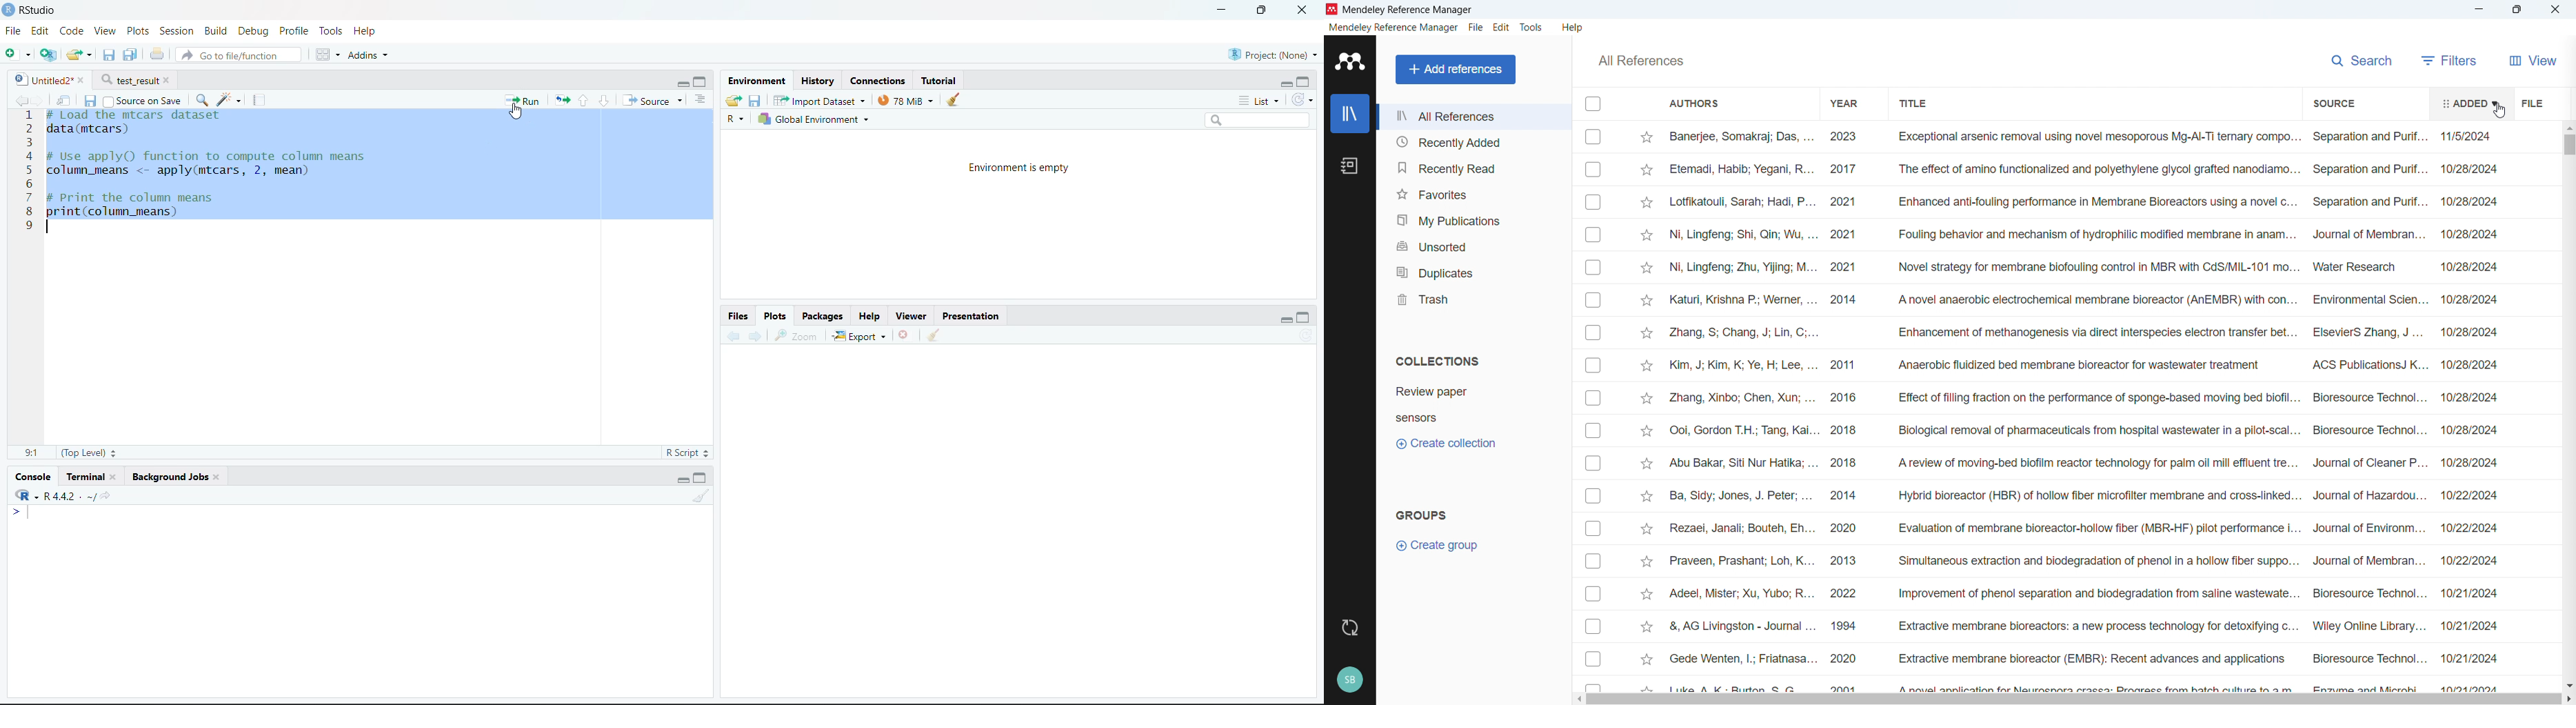 Image resolution: width=2576 pixels, height=728 pixels. Describe the element at coordinates (1409, 10) in the screenshot. I see `title` at that location.